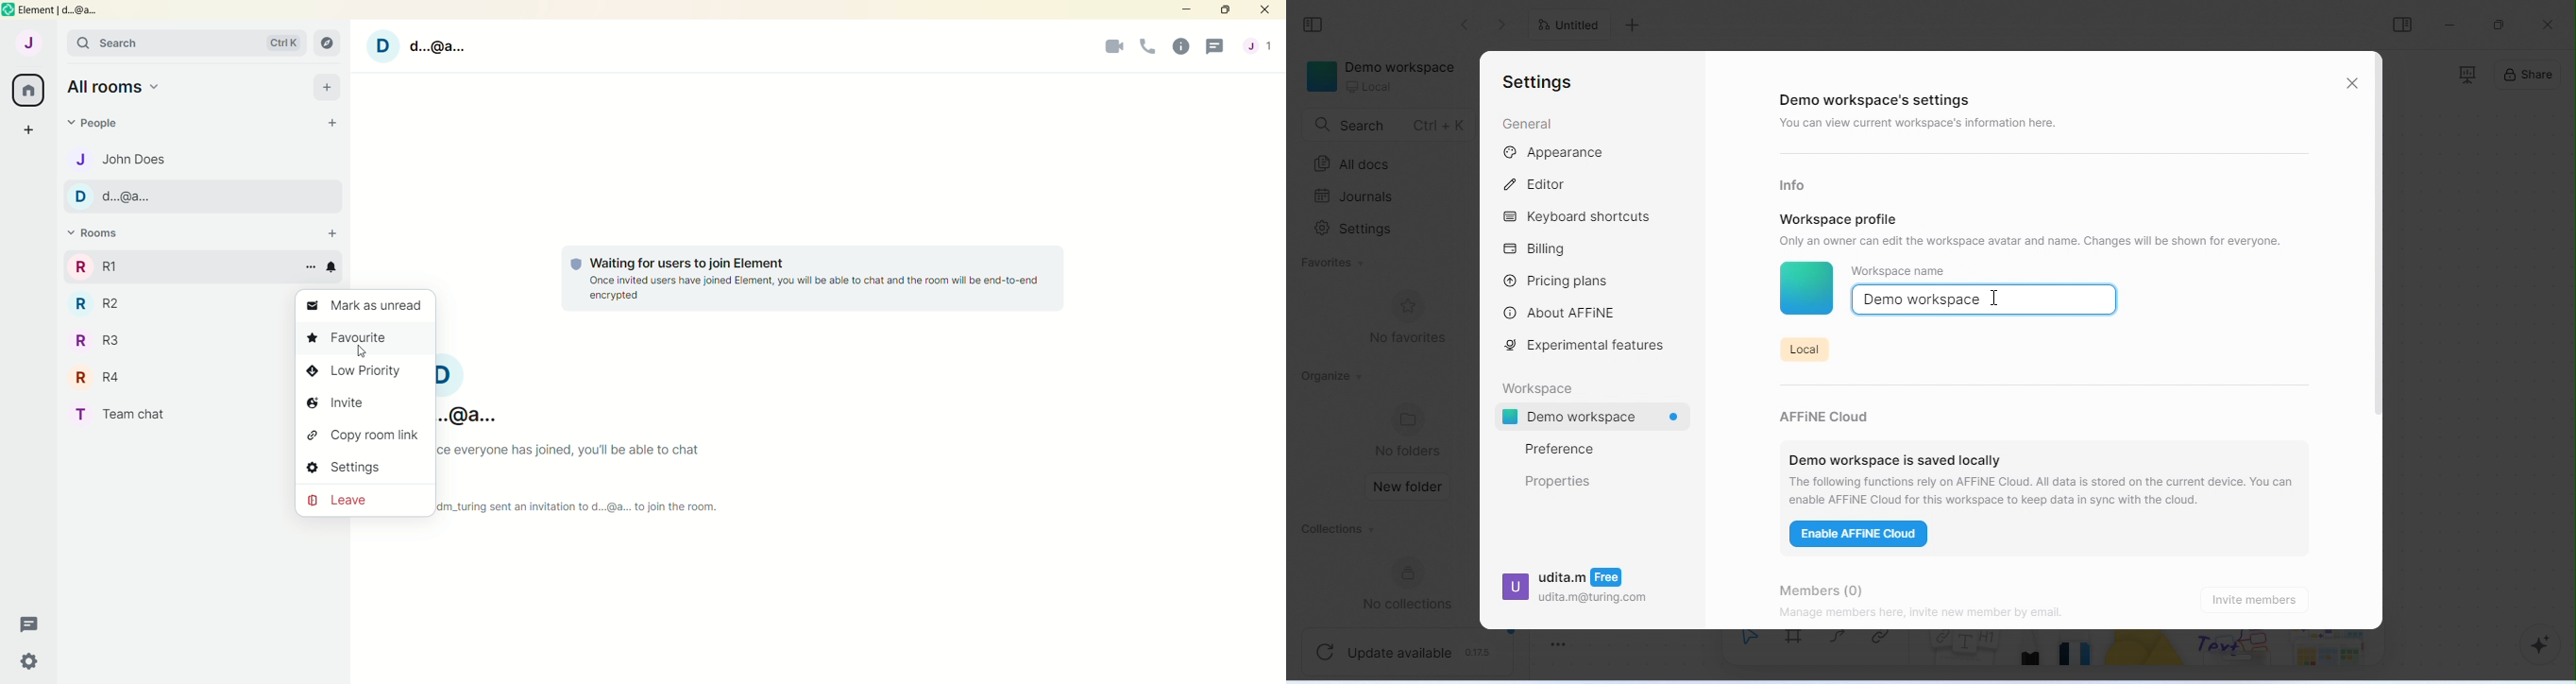 The image size is (2576, 700). What do you see at coordinates (114, 412) in the screenshot?
I see `T Team chat` at bounding box center [114, 412].